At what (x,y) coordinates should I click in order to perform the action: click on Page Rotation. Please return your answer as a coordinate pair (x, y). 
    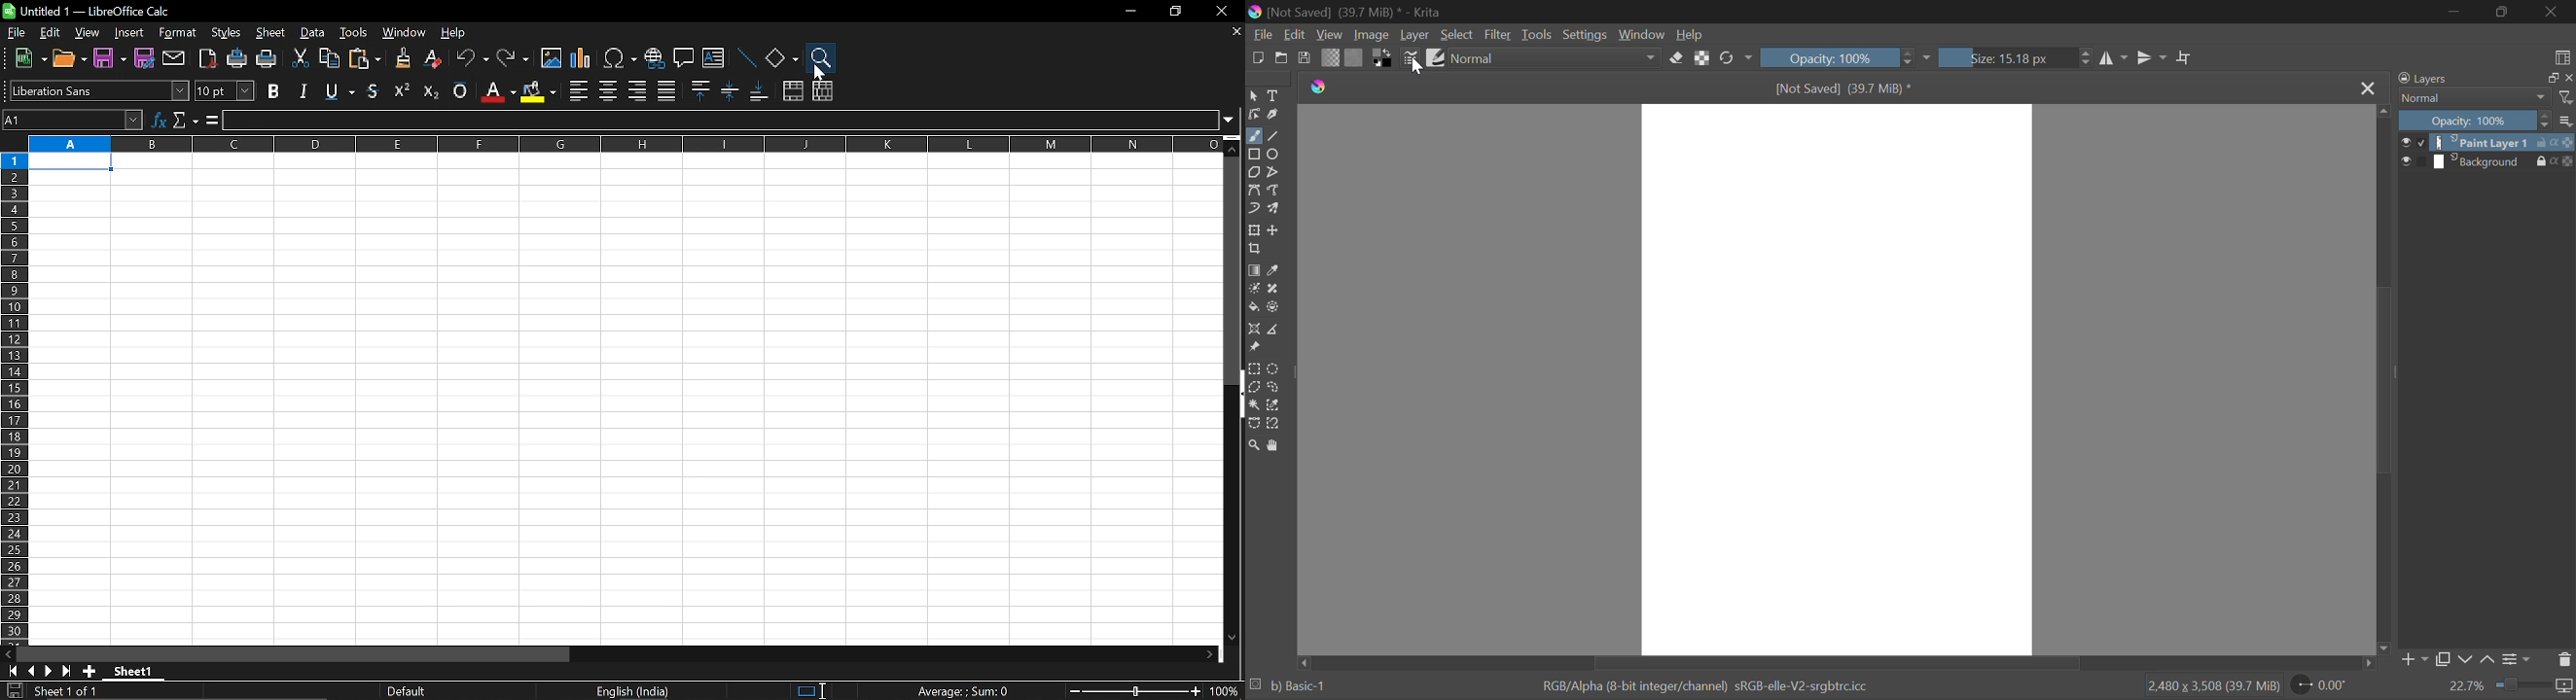
    Looking at the image, I should click on (2319, 686).